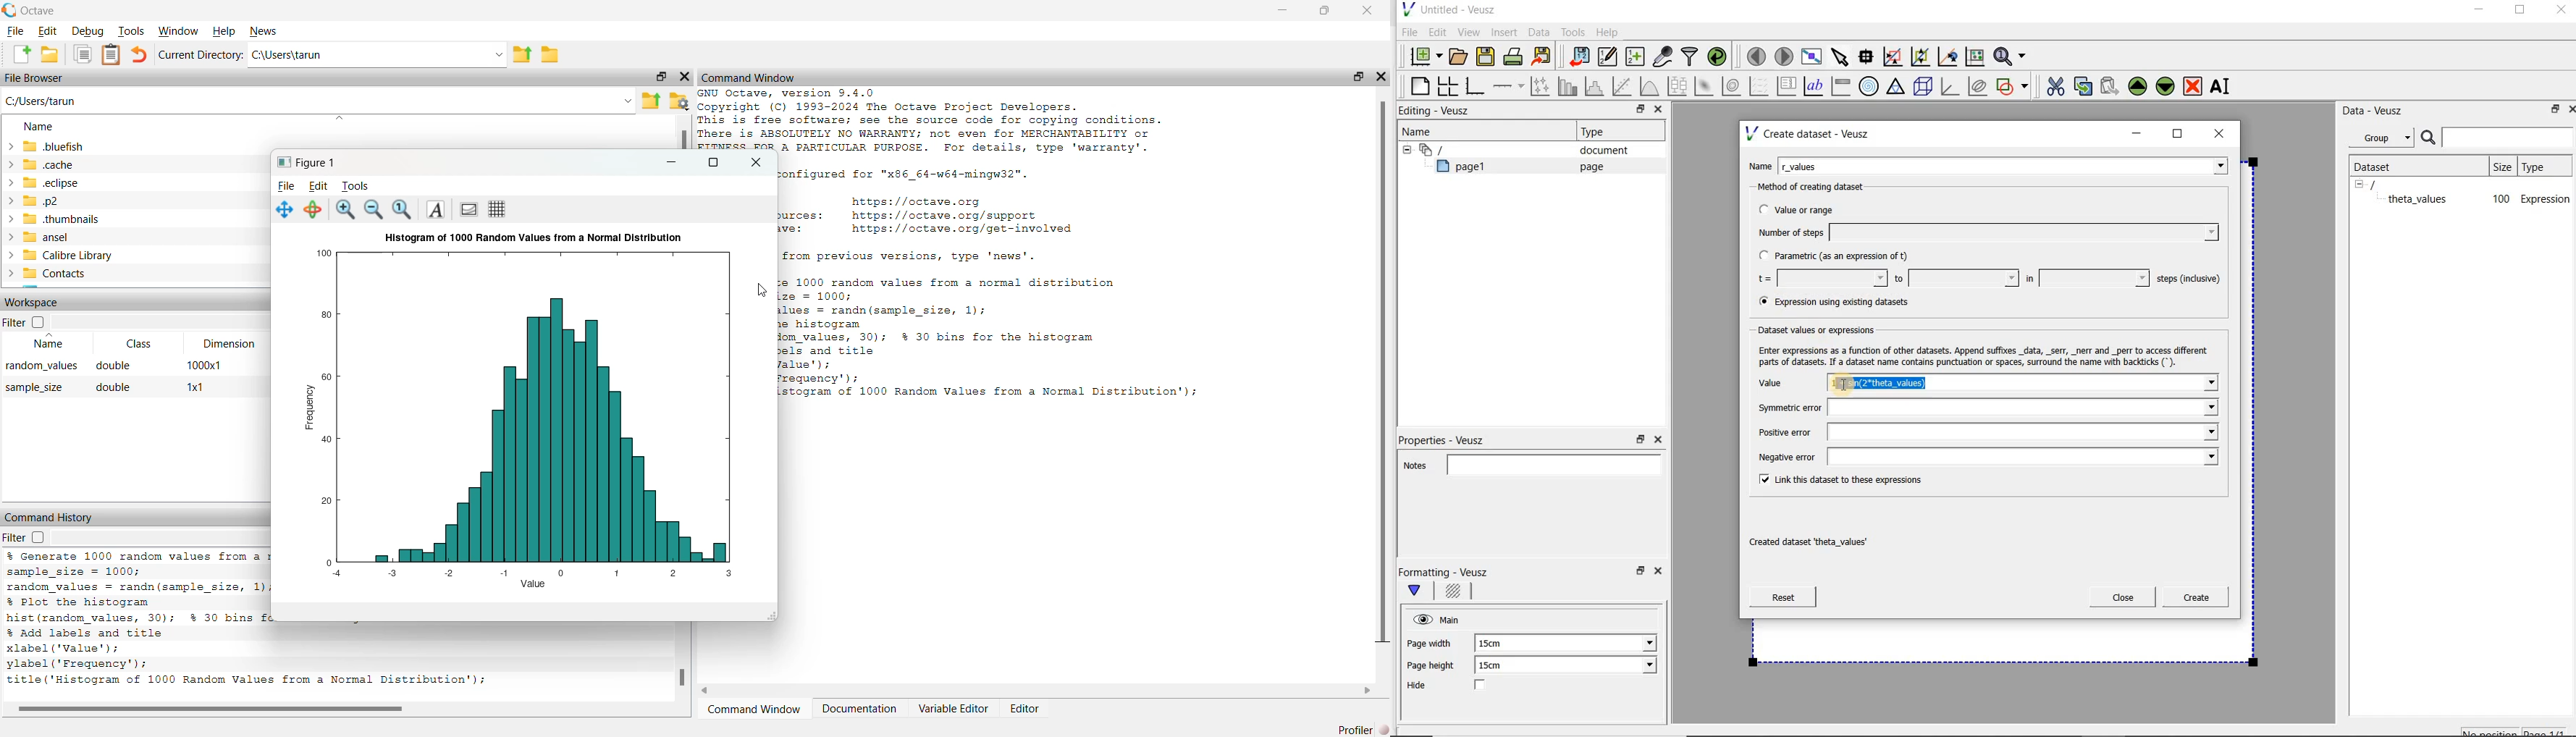 This screenshot has height=756, width=2576. Describe the element at coordinates (1809, 208) in the screenshot. I see `Value or range` at that location.